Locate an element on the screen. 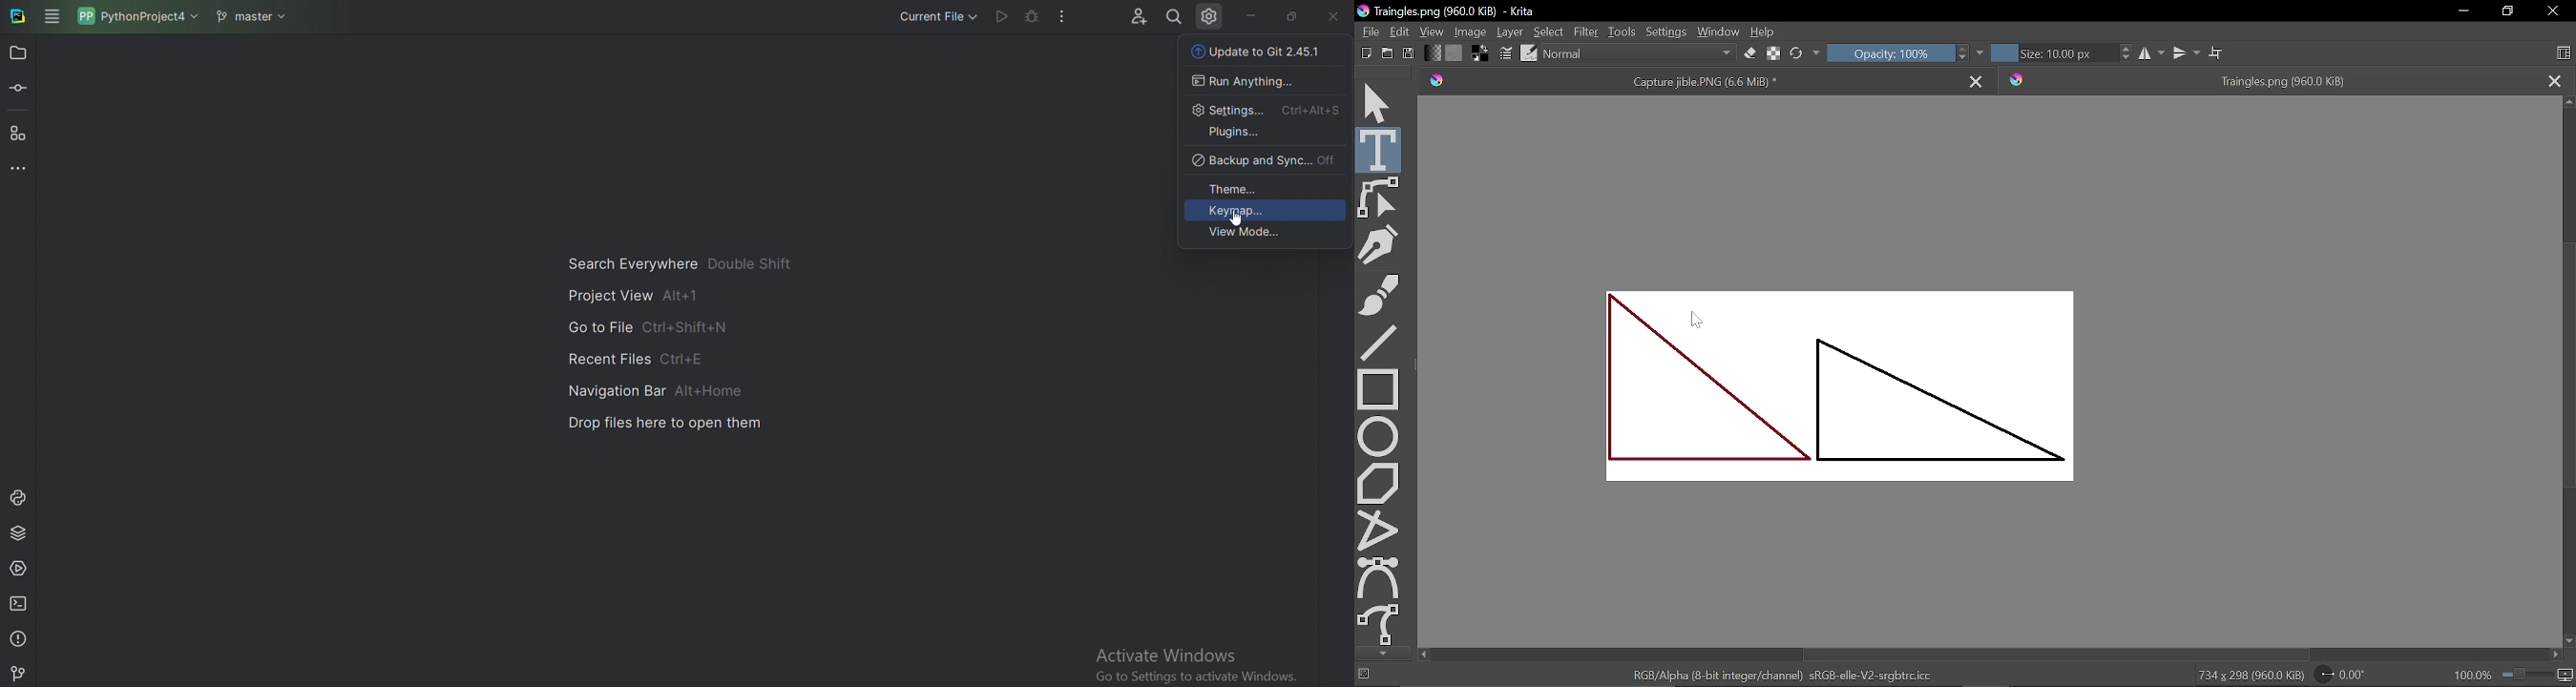 This screenshot has width=2576, height=700. Move up is located at coordinates (2568, 104).